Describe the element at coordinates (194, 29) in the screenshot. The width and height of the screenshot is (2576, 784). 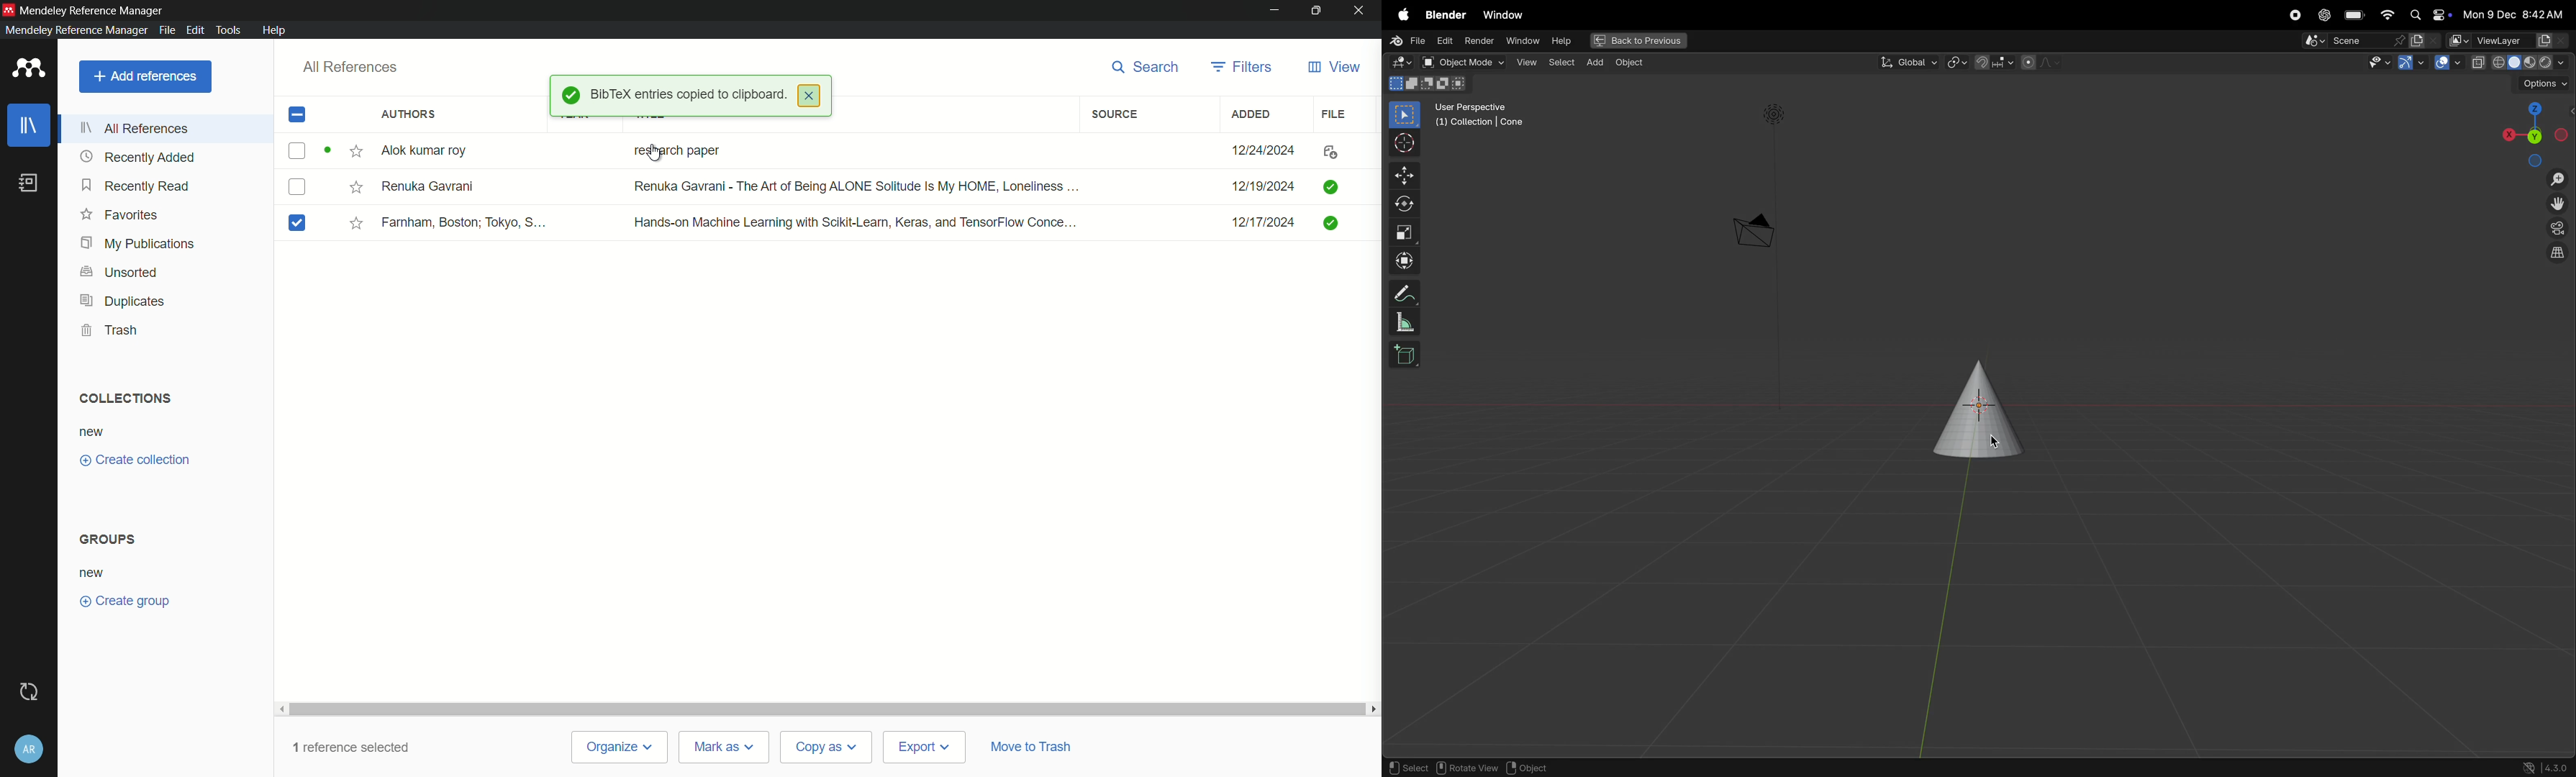
I see `edit menu` at that location.